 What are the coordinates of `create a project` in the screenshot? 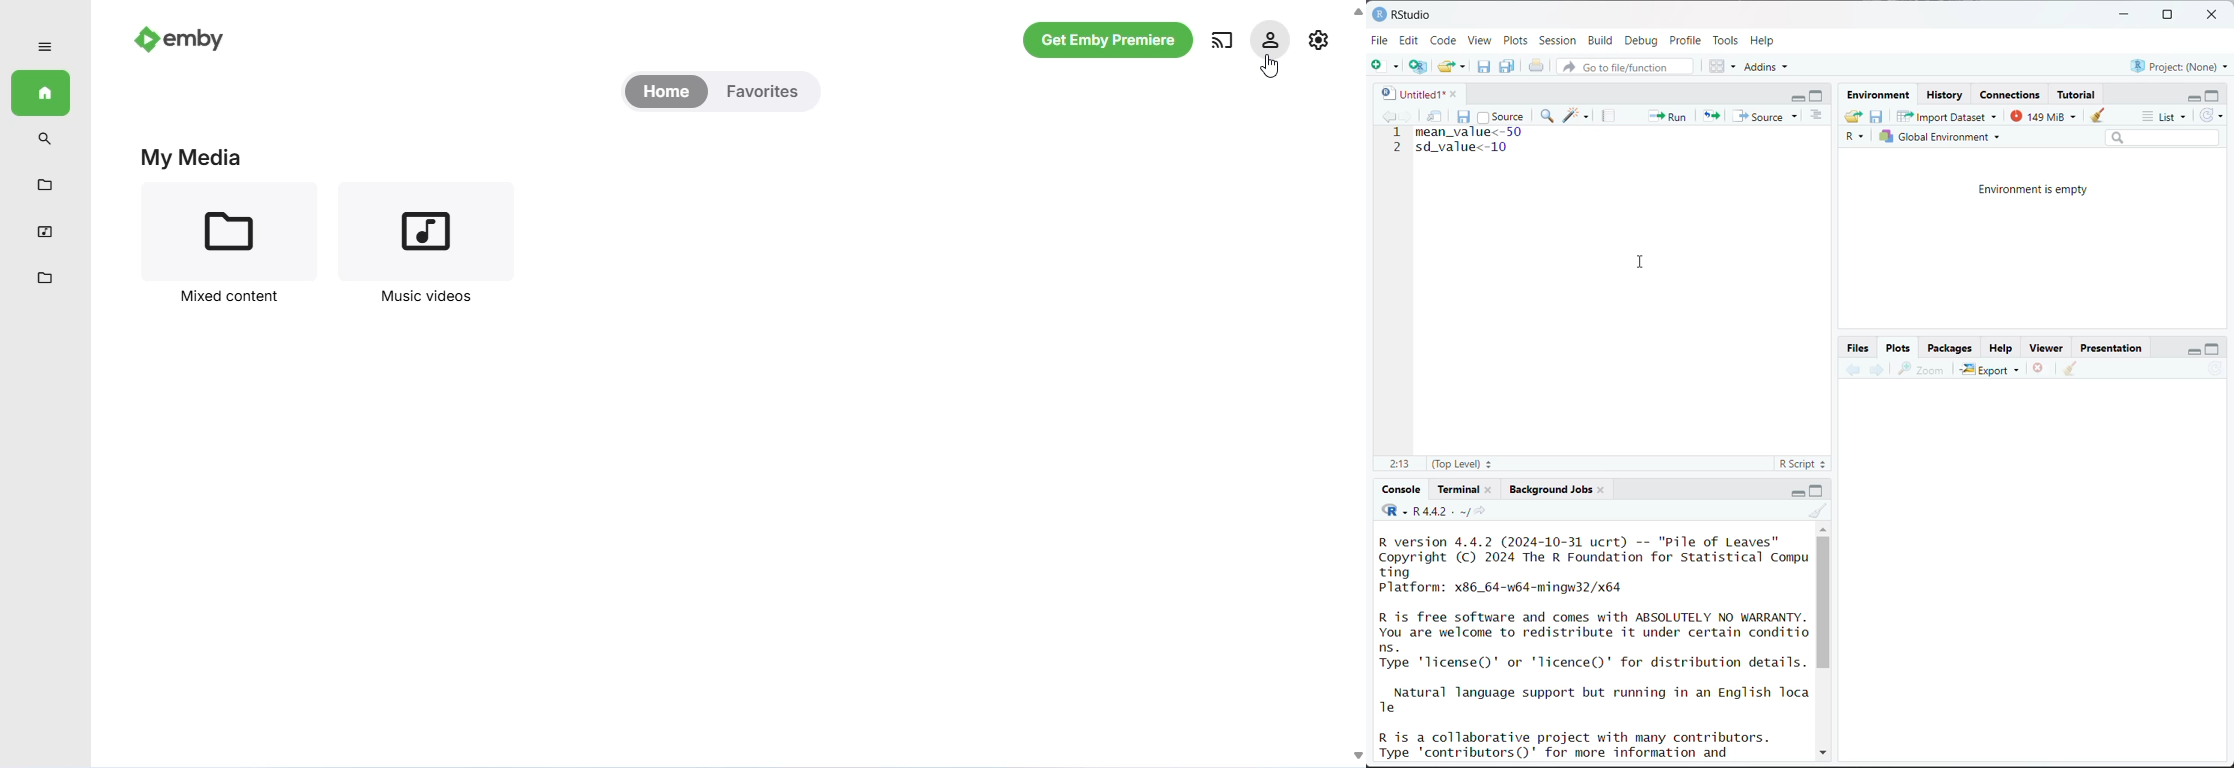 It's located at (1418, 66).